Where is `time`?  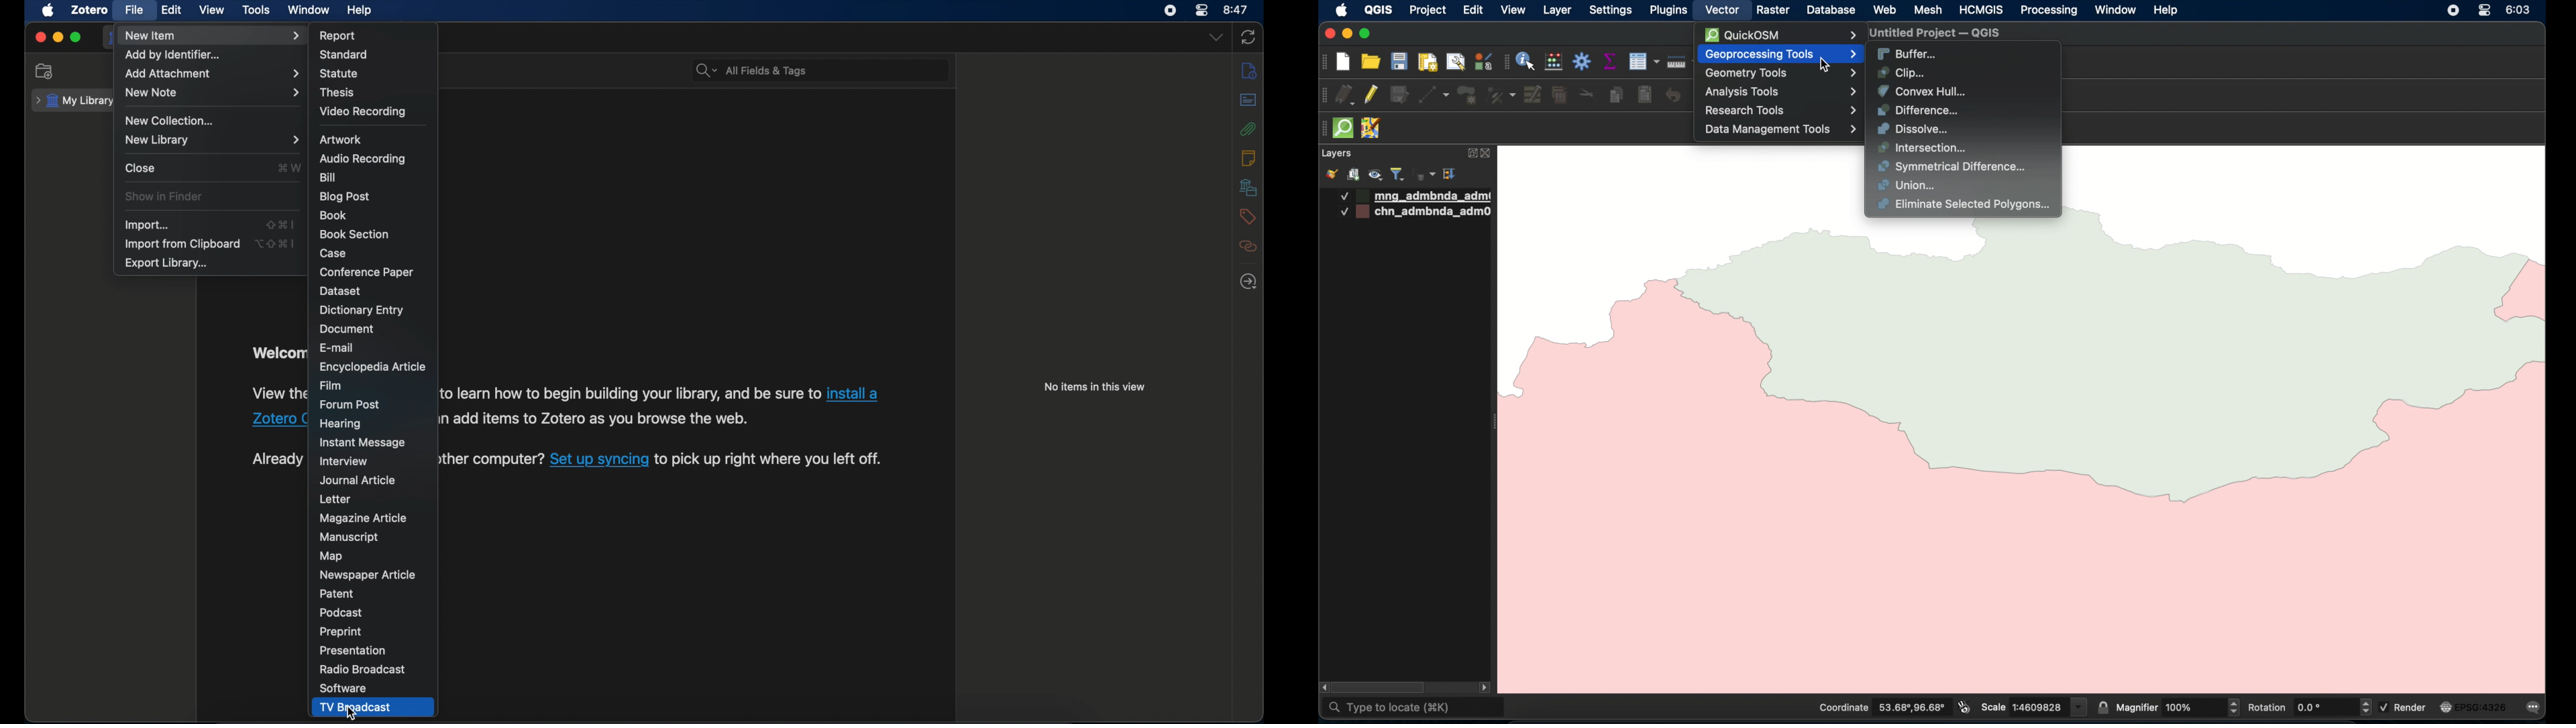
time is located at coordinates (2520, 10).